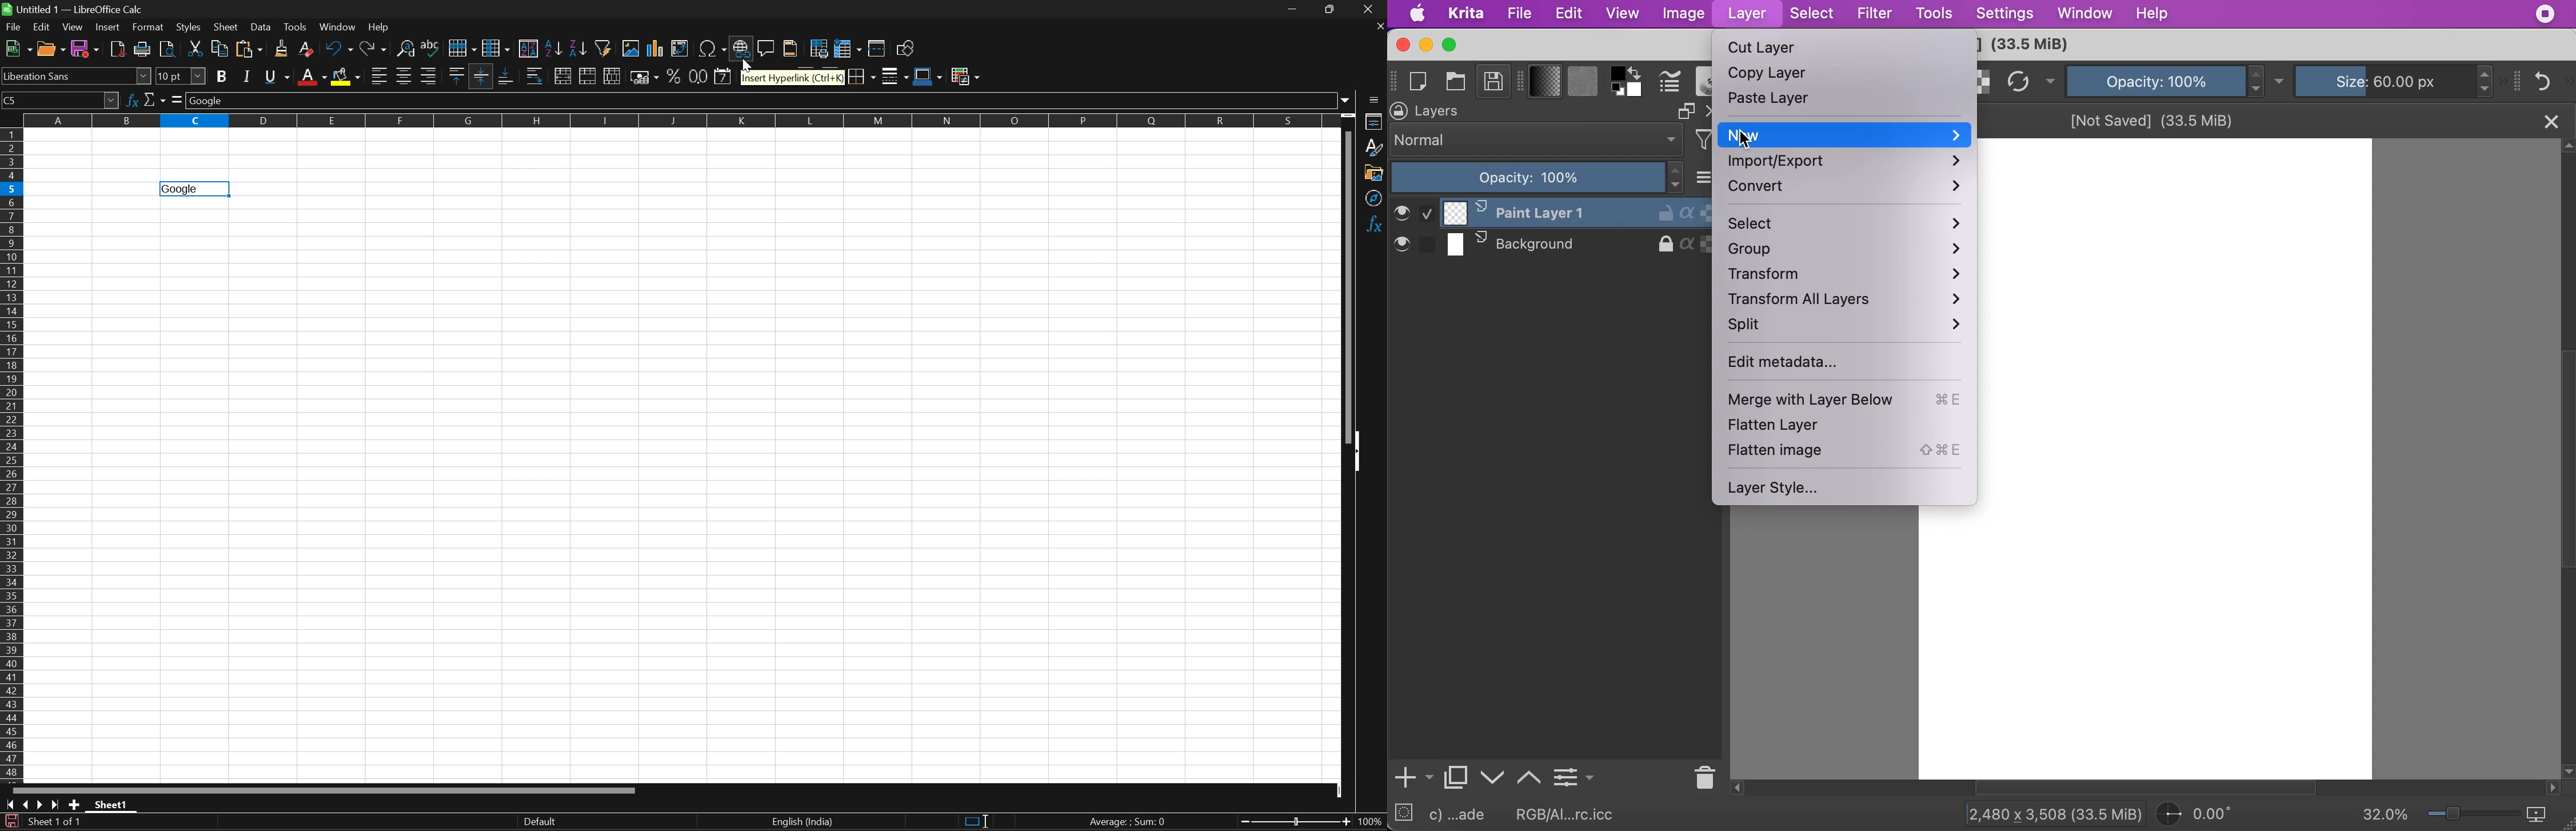 The image size is (2576, 840). Describe the element at coordinates (54, 807) in the screenshot. I see `Scroll to last sheet` at that location.